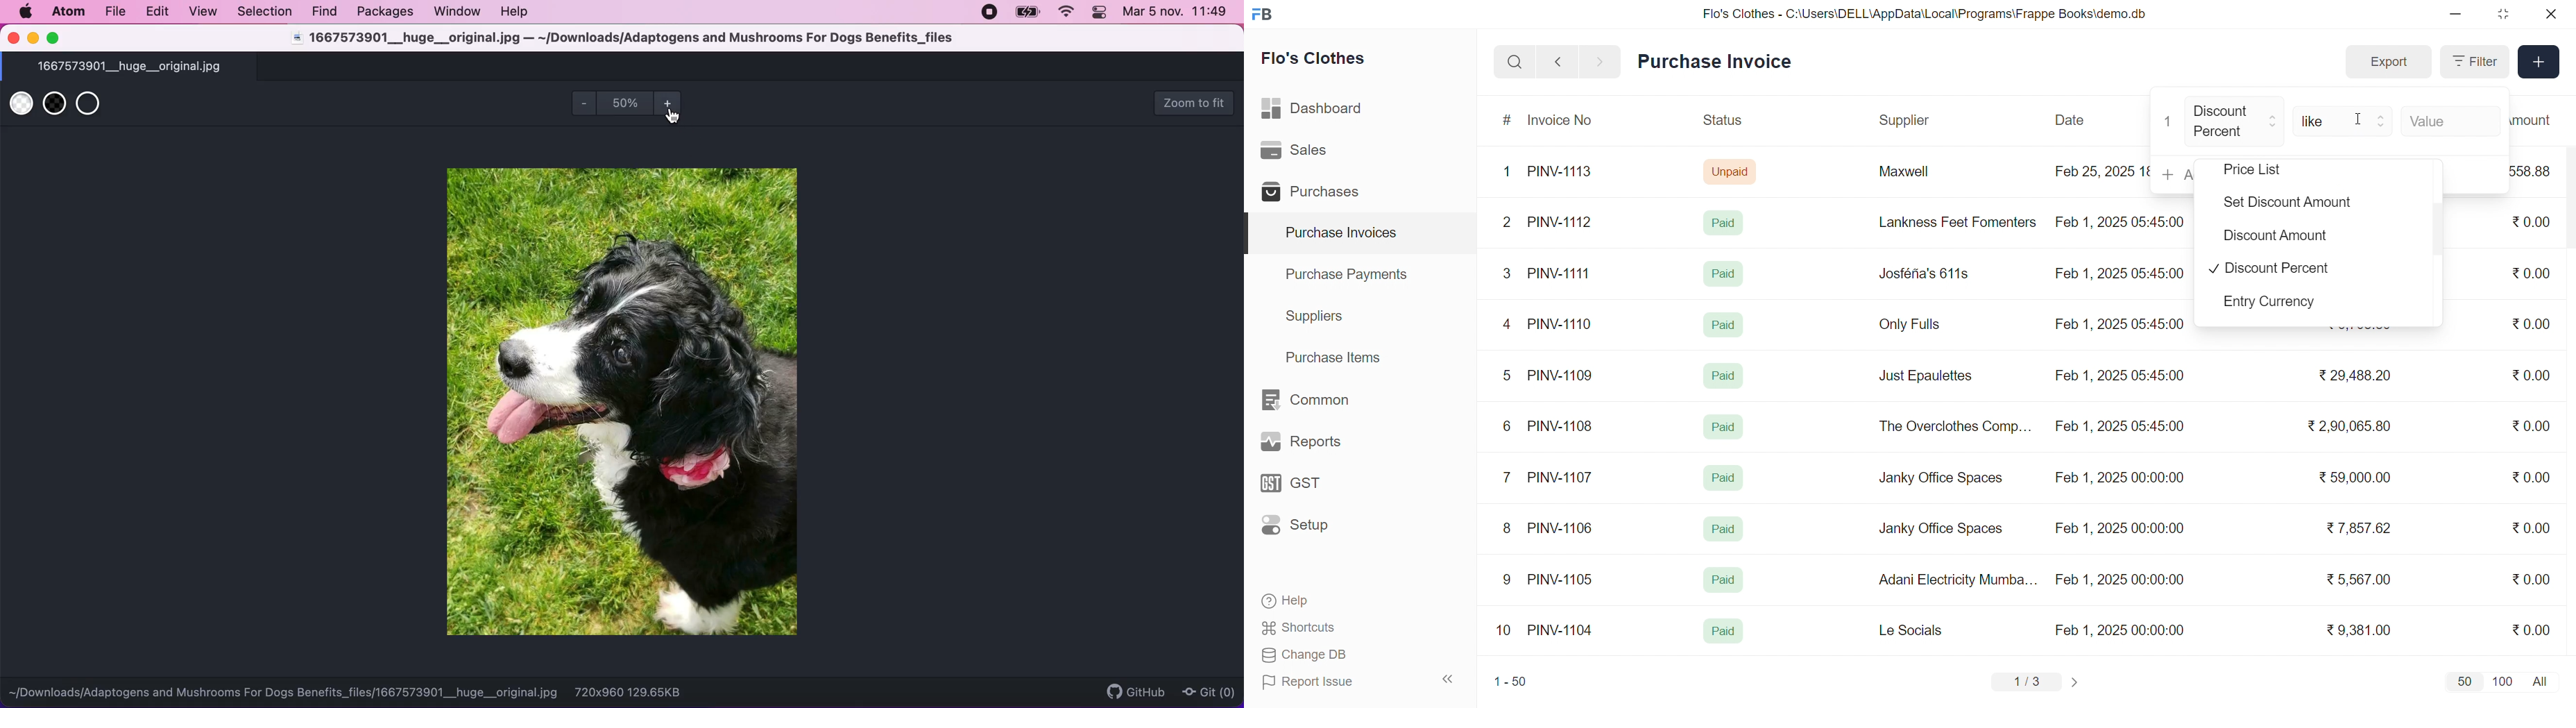 The width and height of the screenshot is (2576, 728). Describe the element at coordinates (1727, 222) in the screenshot. I see `Paid` at that location.